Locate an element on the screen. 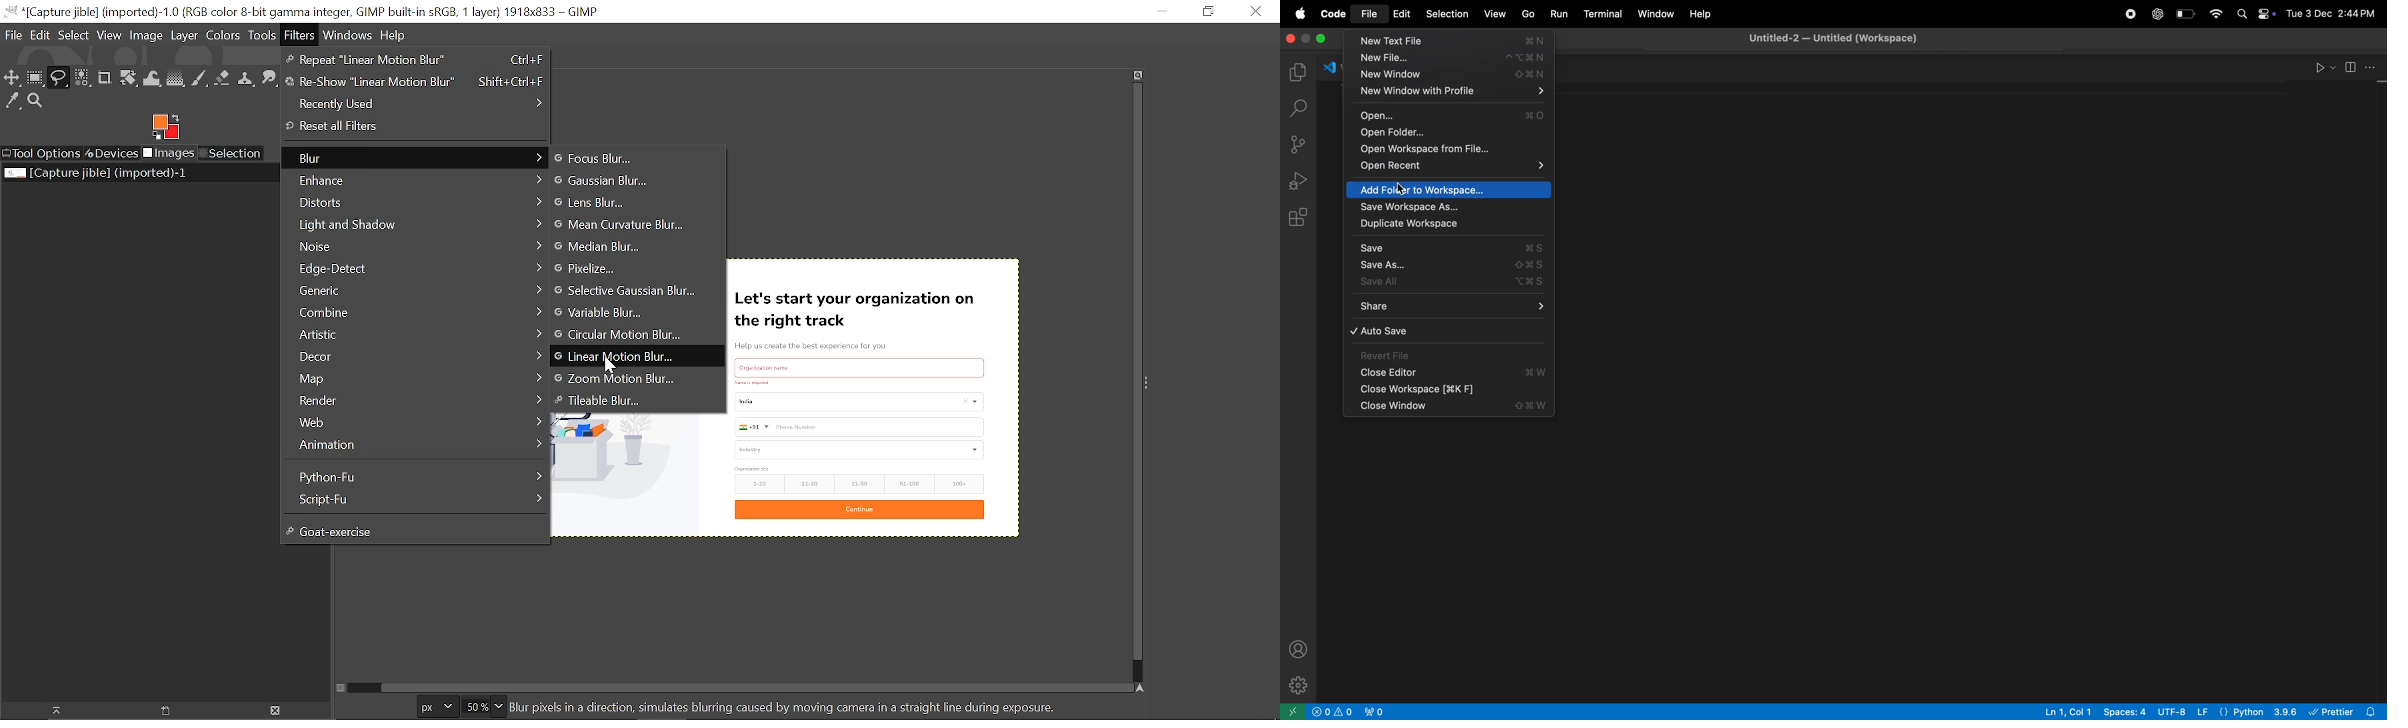 The height and width of the screenshot is (728, 2408). Foreground color is located at coordinates (166, 127).